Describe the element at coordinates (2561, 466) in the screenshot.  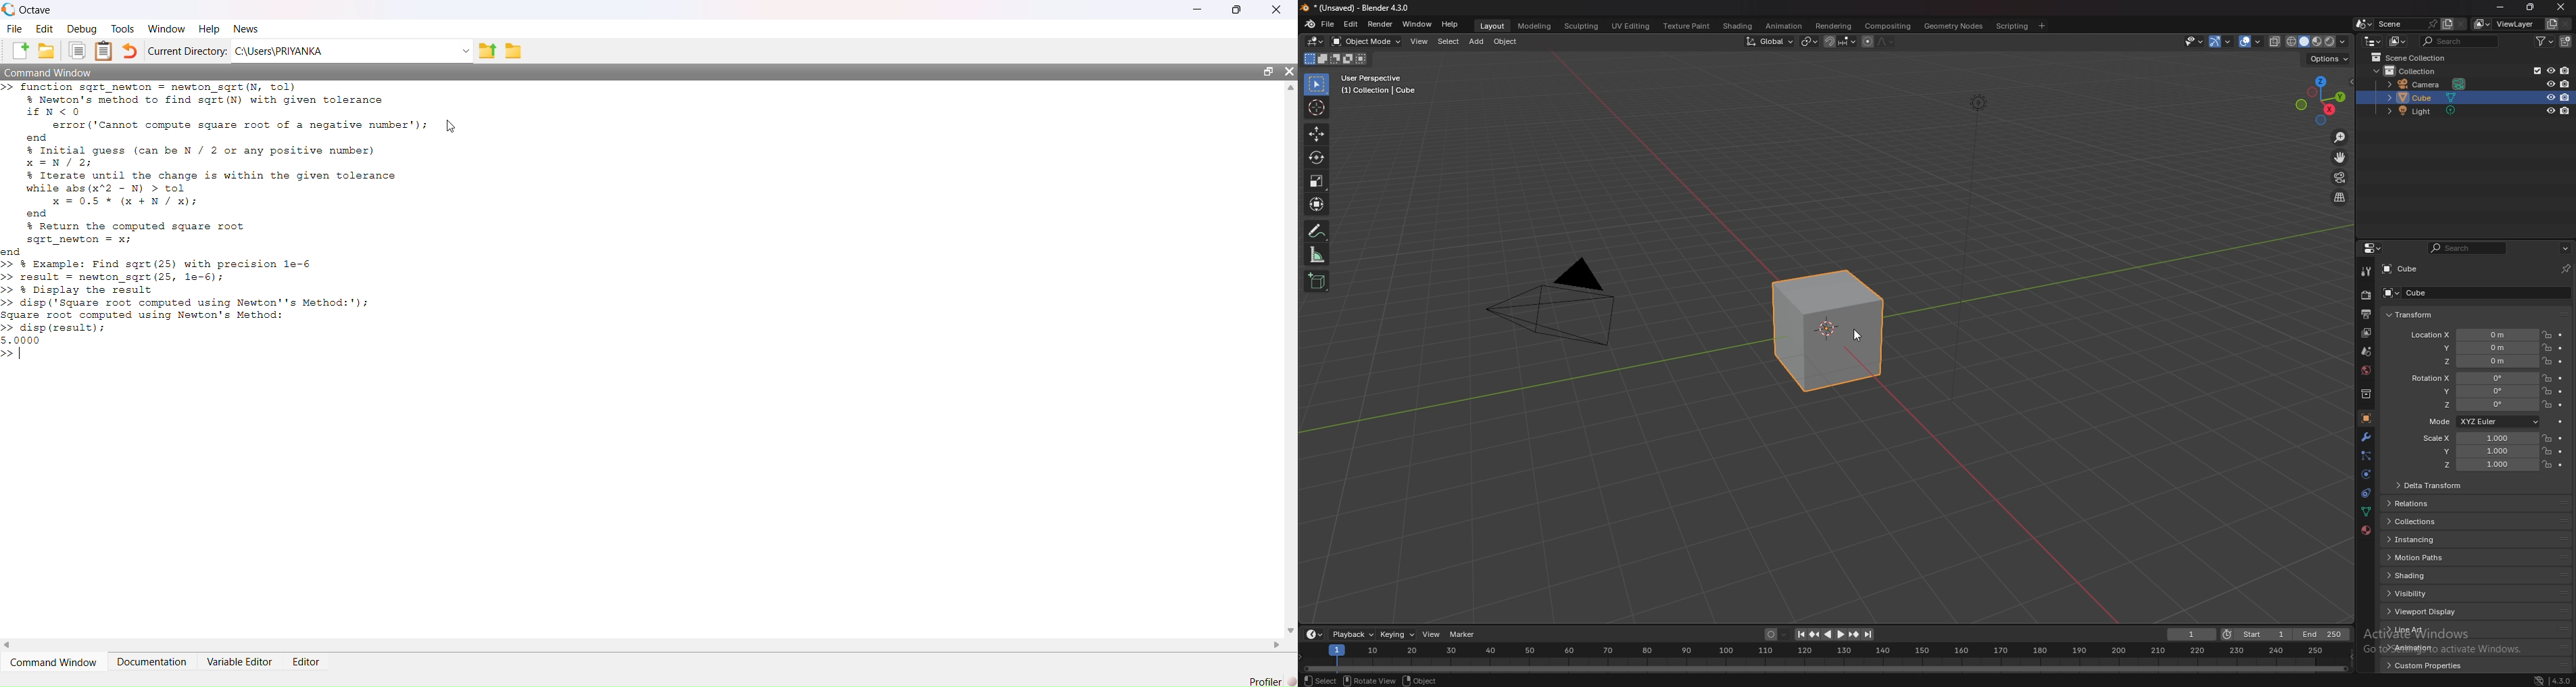
I see `animate property` at that location.